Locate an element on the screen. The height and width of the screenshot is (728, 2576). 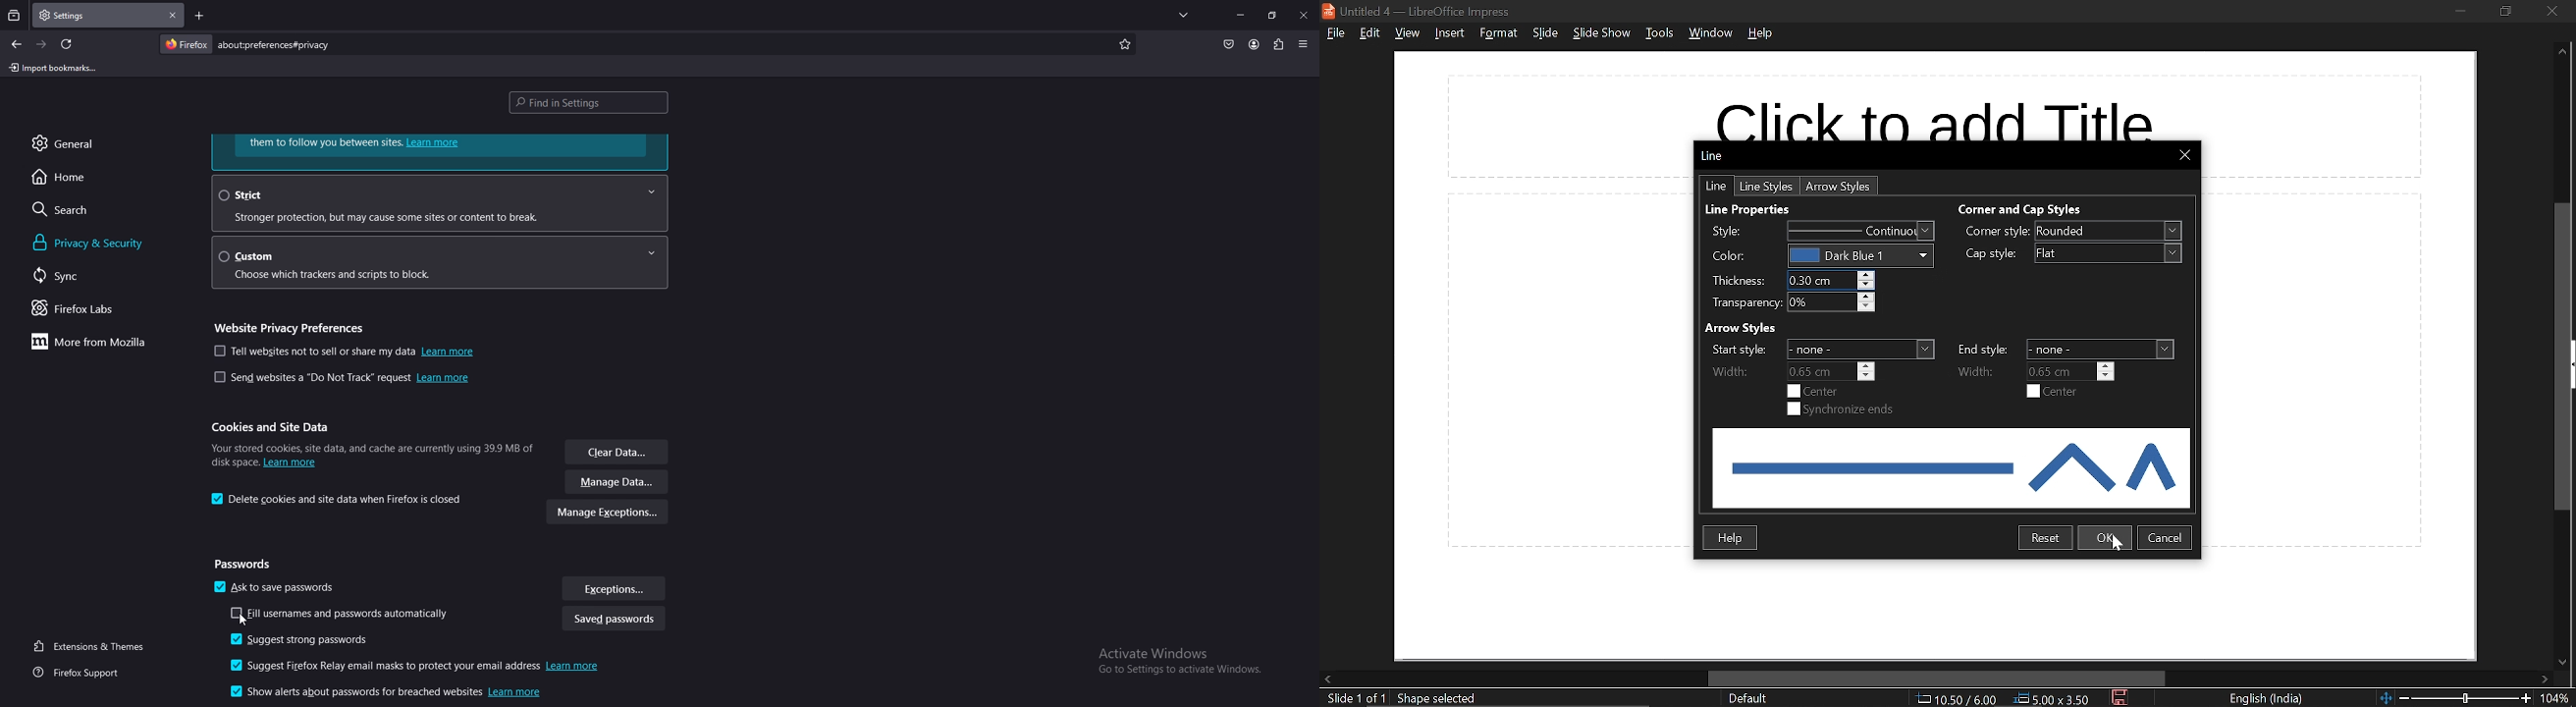
end style is located at coordinates (2101, 349).